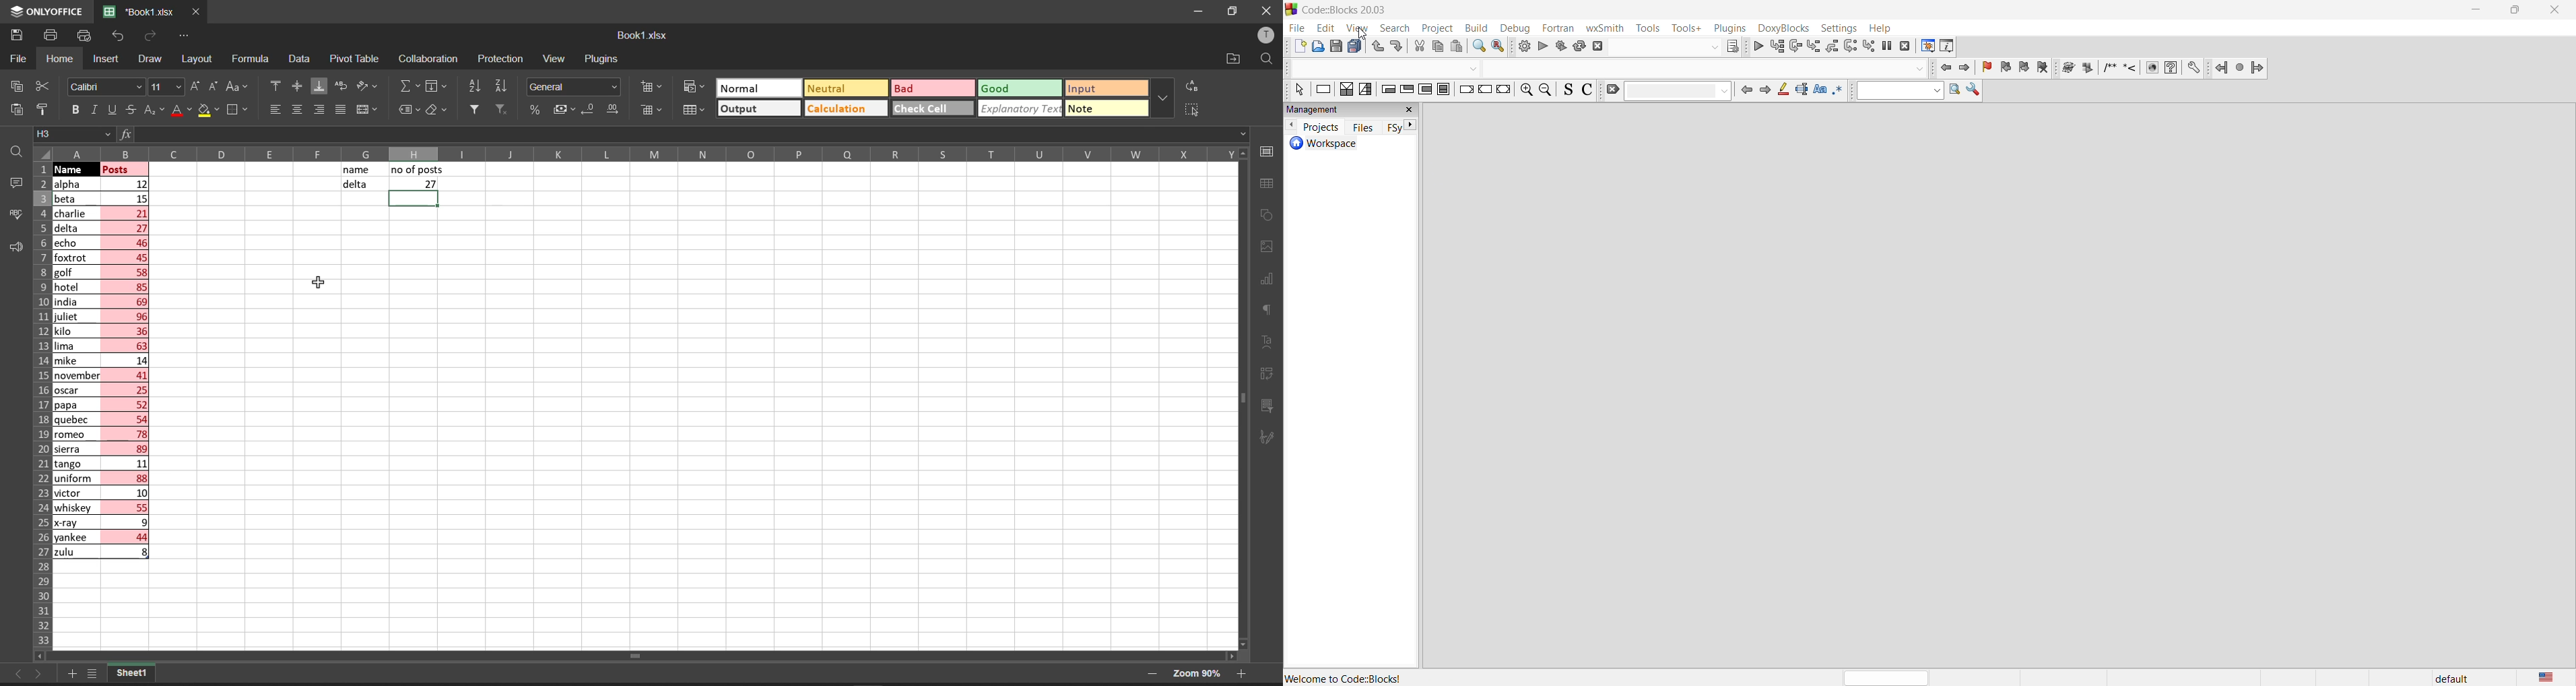  I want to click on vertical scroll bar, so click(1242, 403).